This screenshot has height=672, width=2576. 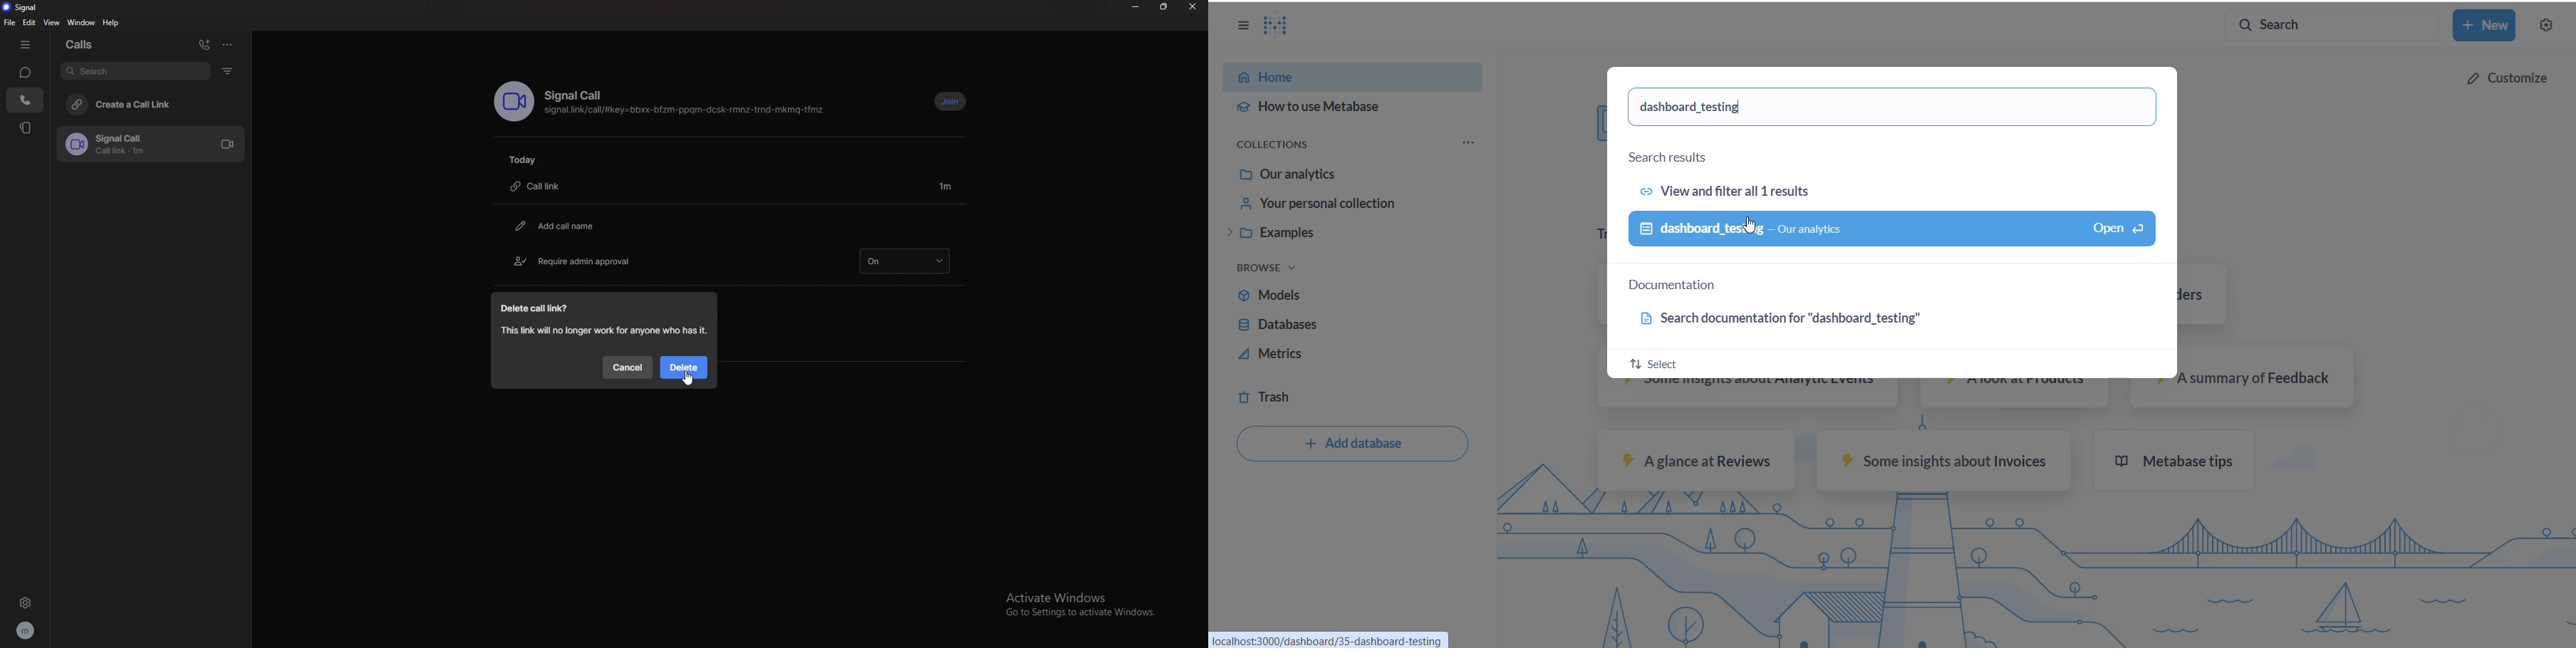 I want to click on cursor, so click(x=688, y=377).